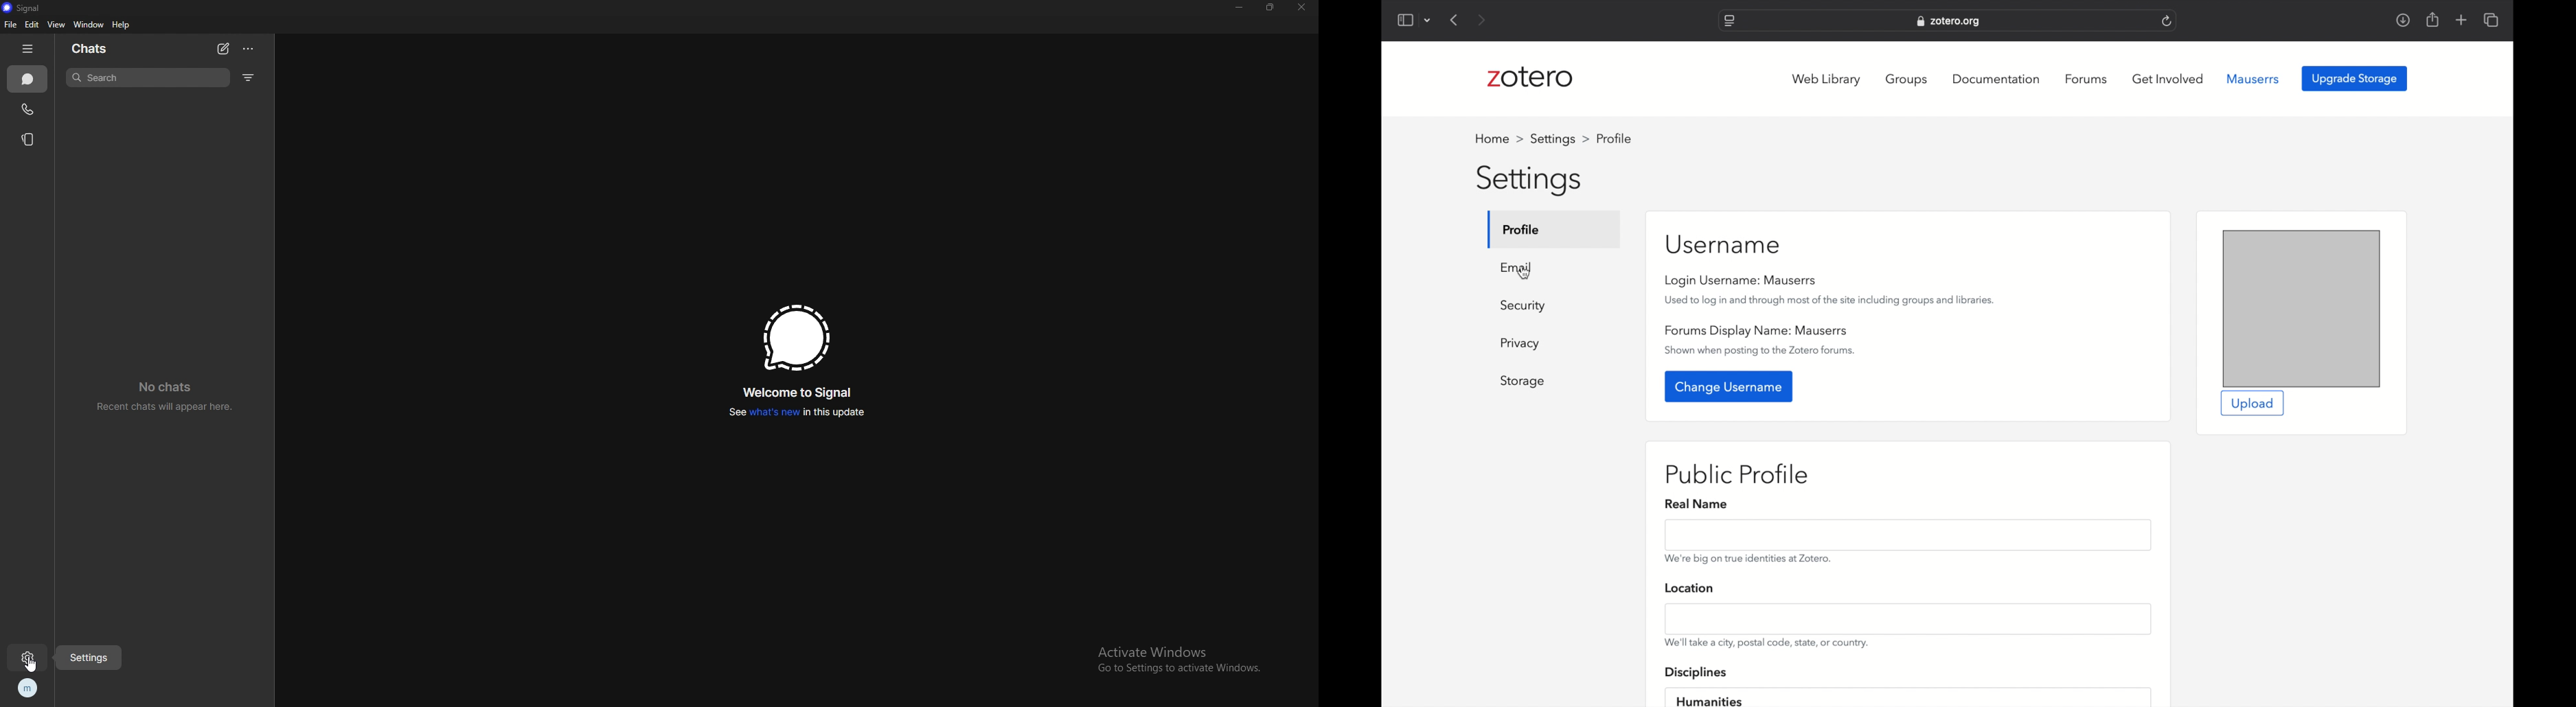 Image resolution: width=2576 pixels, height=728 pixels. I want to click on group, so click(1908, 79).